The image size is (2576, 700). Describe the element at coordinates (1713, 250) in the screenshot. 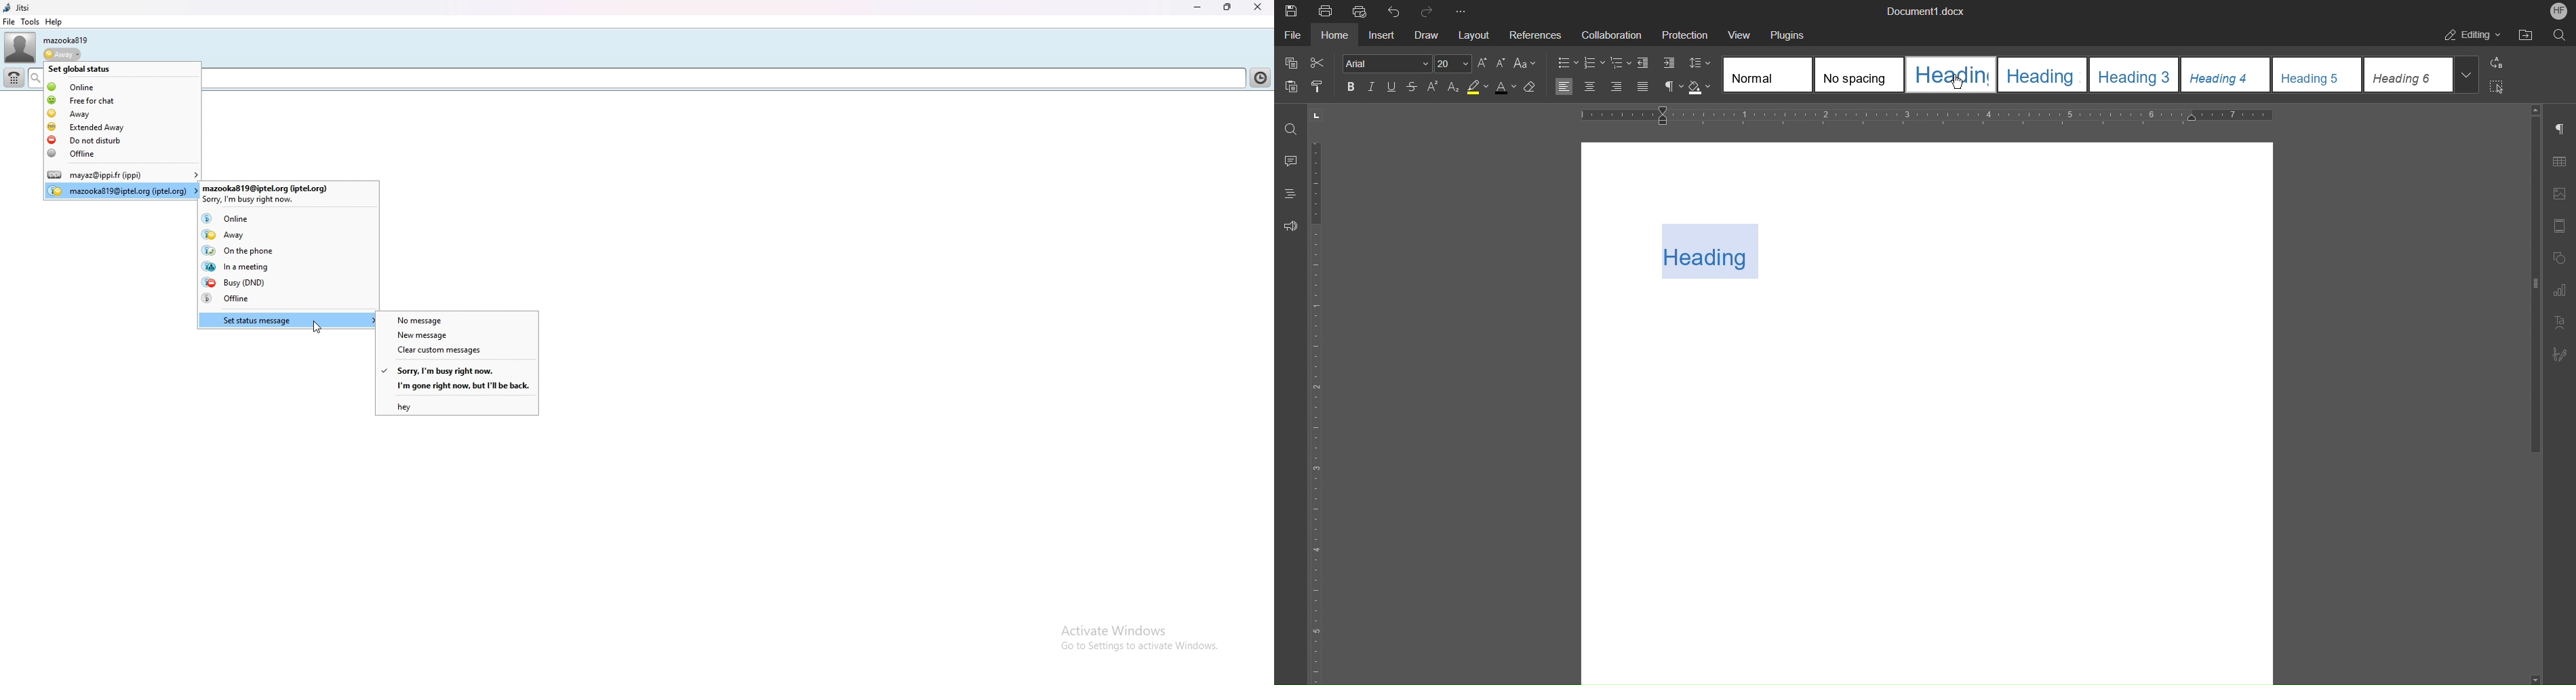

I see `Heading` at that location.